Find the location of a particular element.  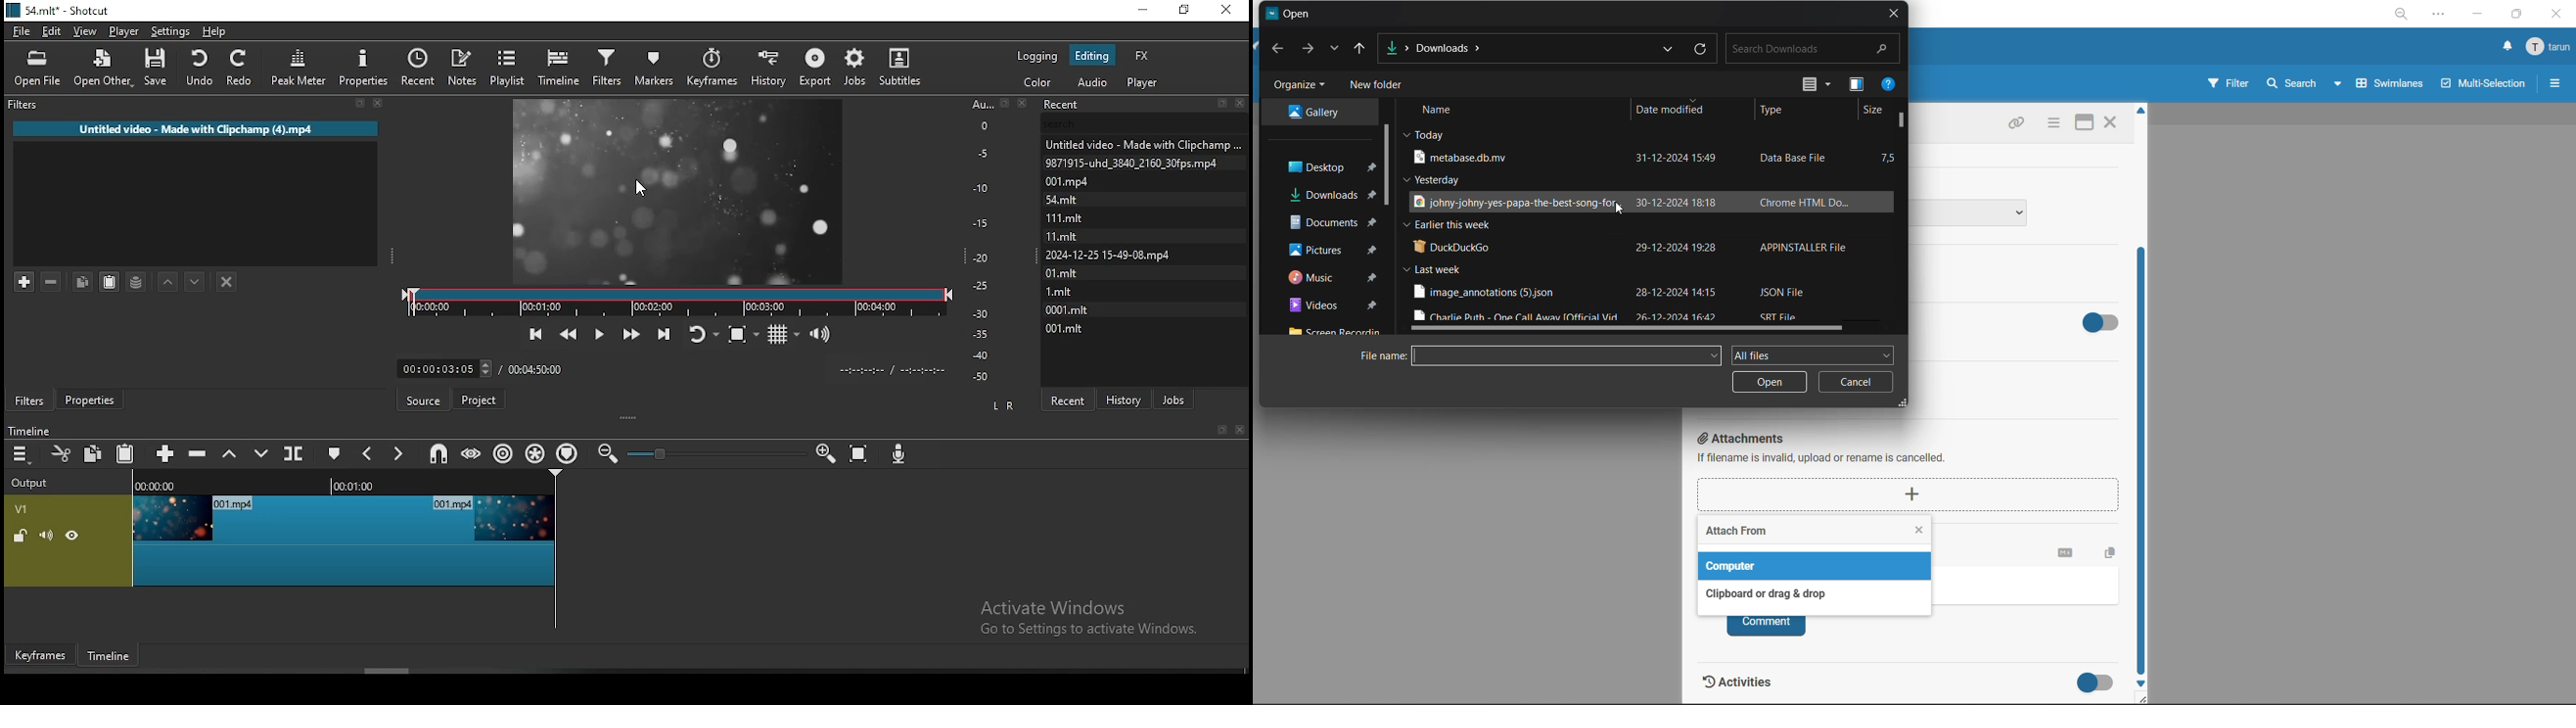

file with date and type is located at coordinates (1632, 246).